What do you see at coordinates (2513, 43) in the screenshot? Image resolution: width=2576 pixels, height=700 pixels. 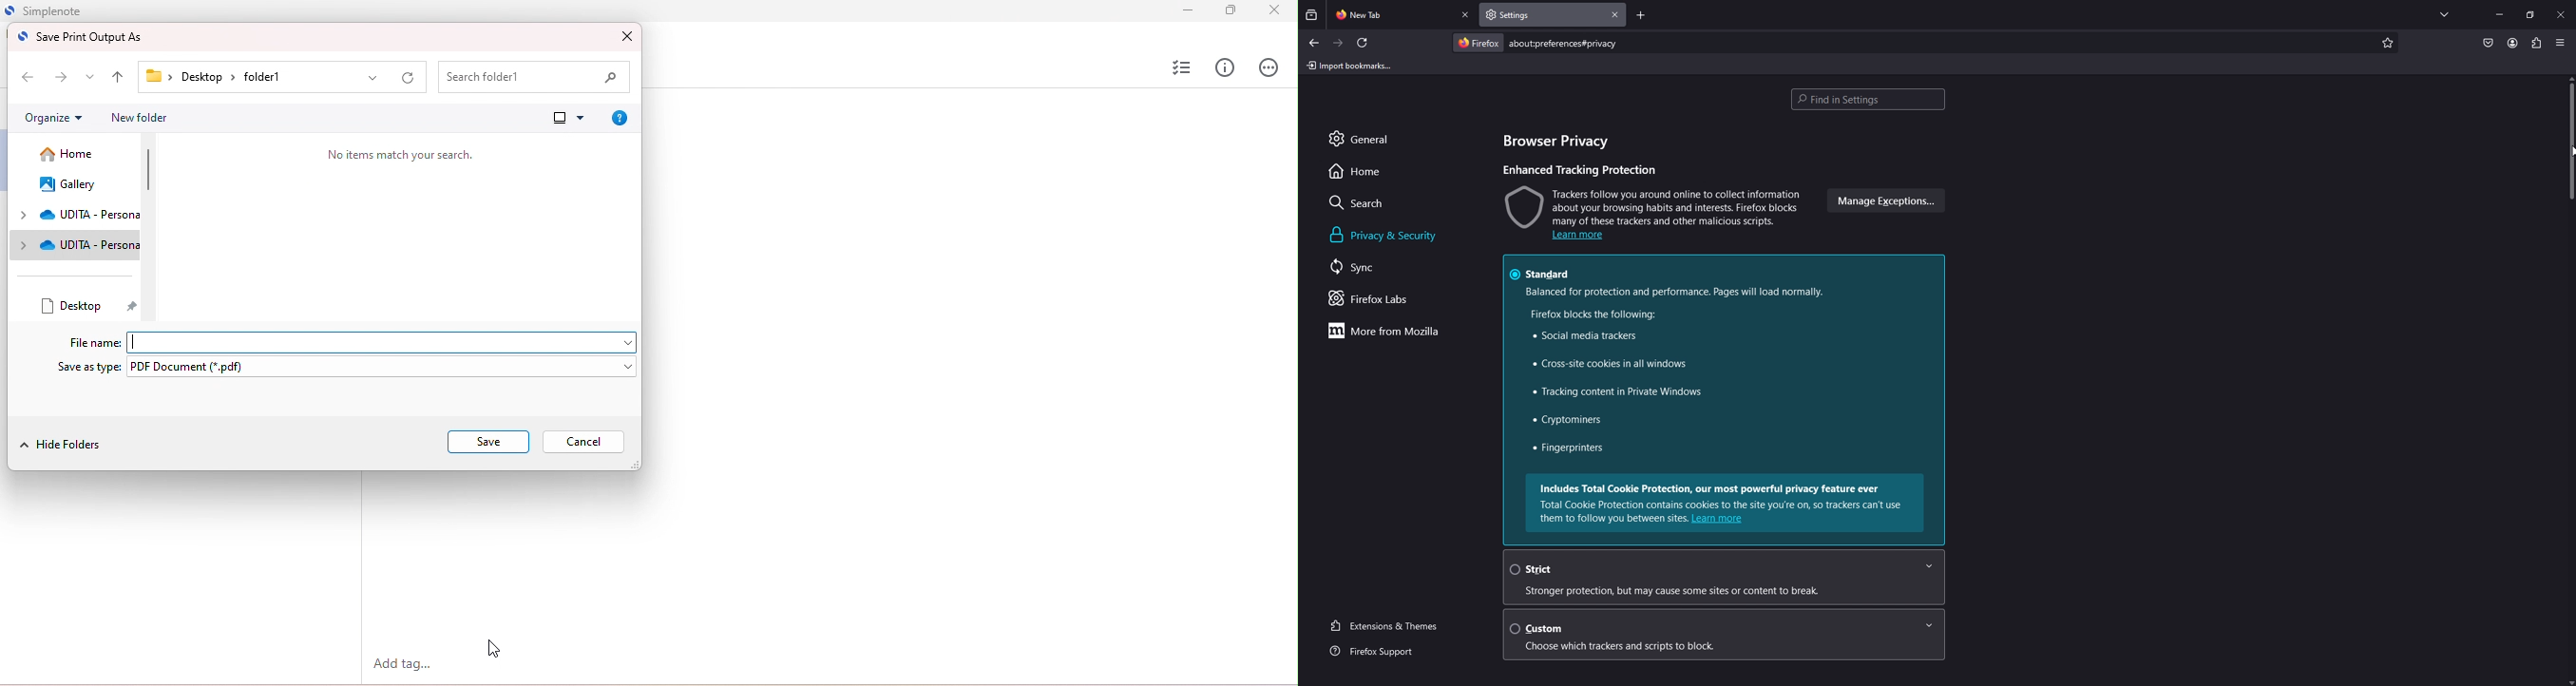 I see `profile` at bounding box center [2513, 43].